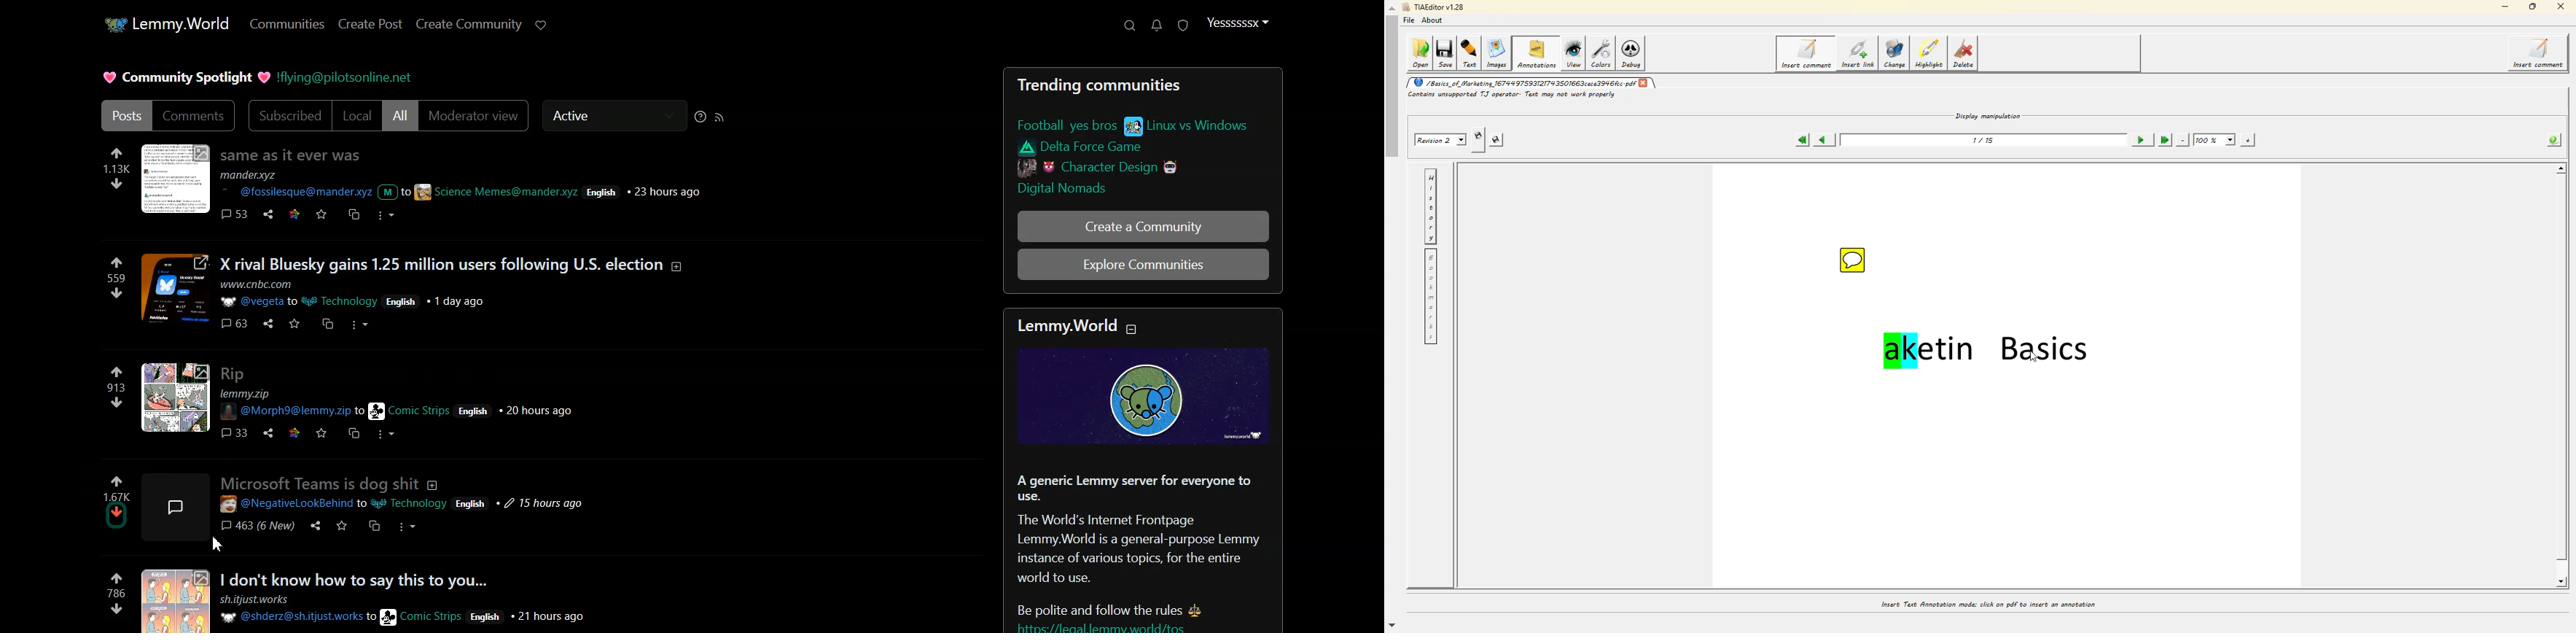 This screenshot has height=644, width=2576. Describe the element at coordinates (163, 23) in the screenshot. I see `Home page` at that location.